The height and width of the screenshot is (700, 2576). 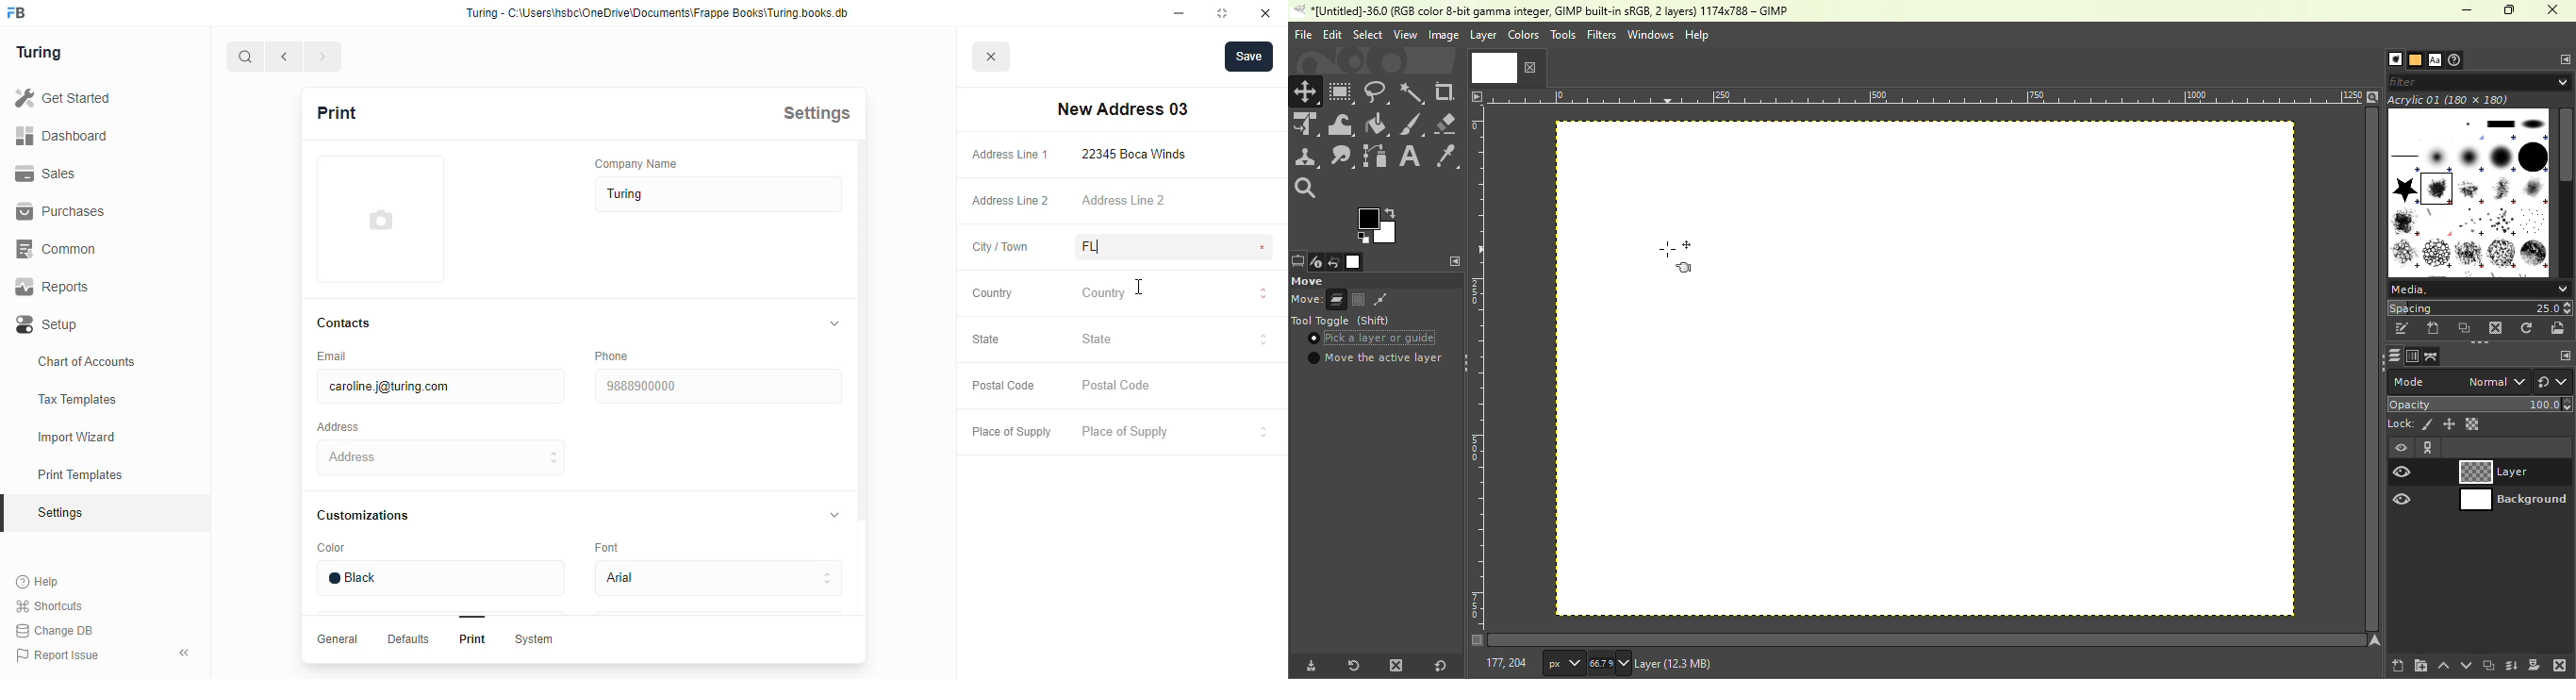 What do you see at coordinates (2482, 81) in the screenshot?
I see `Filter` at bounding box center [2482, 81].